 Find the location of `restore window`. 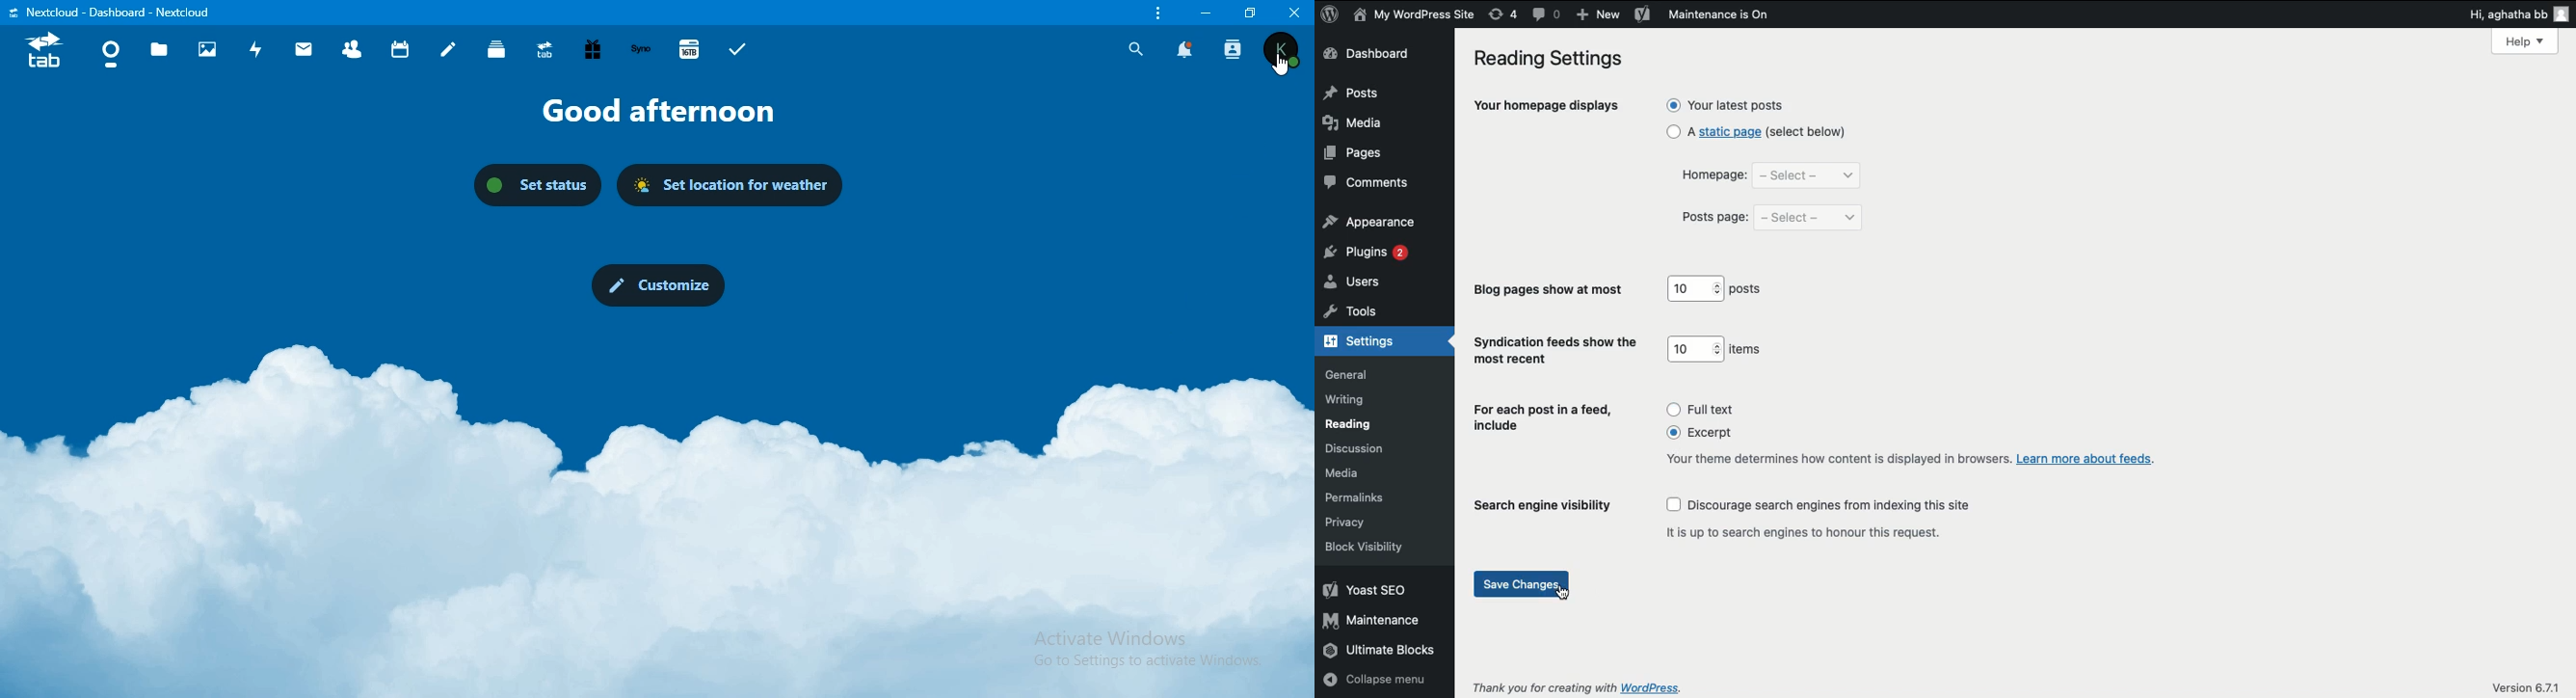

restore window is located at coordinates (1245, 12).